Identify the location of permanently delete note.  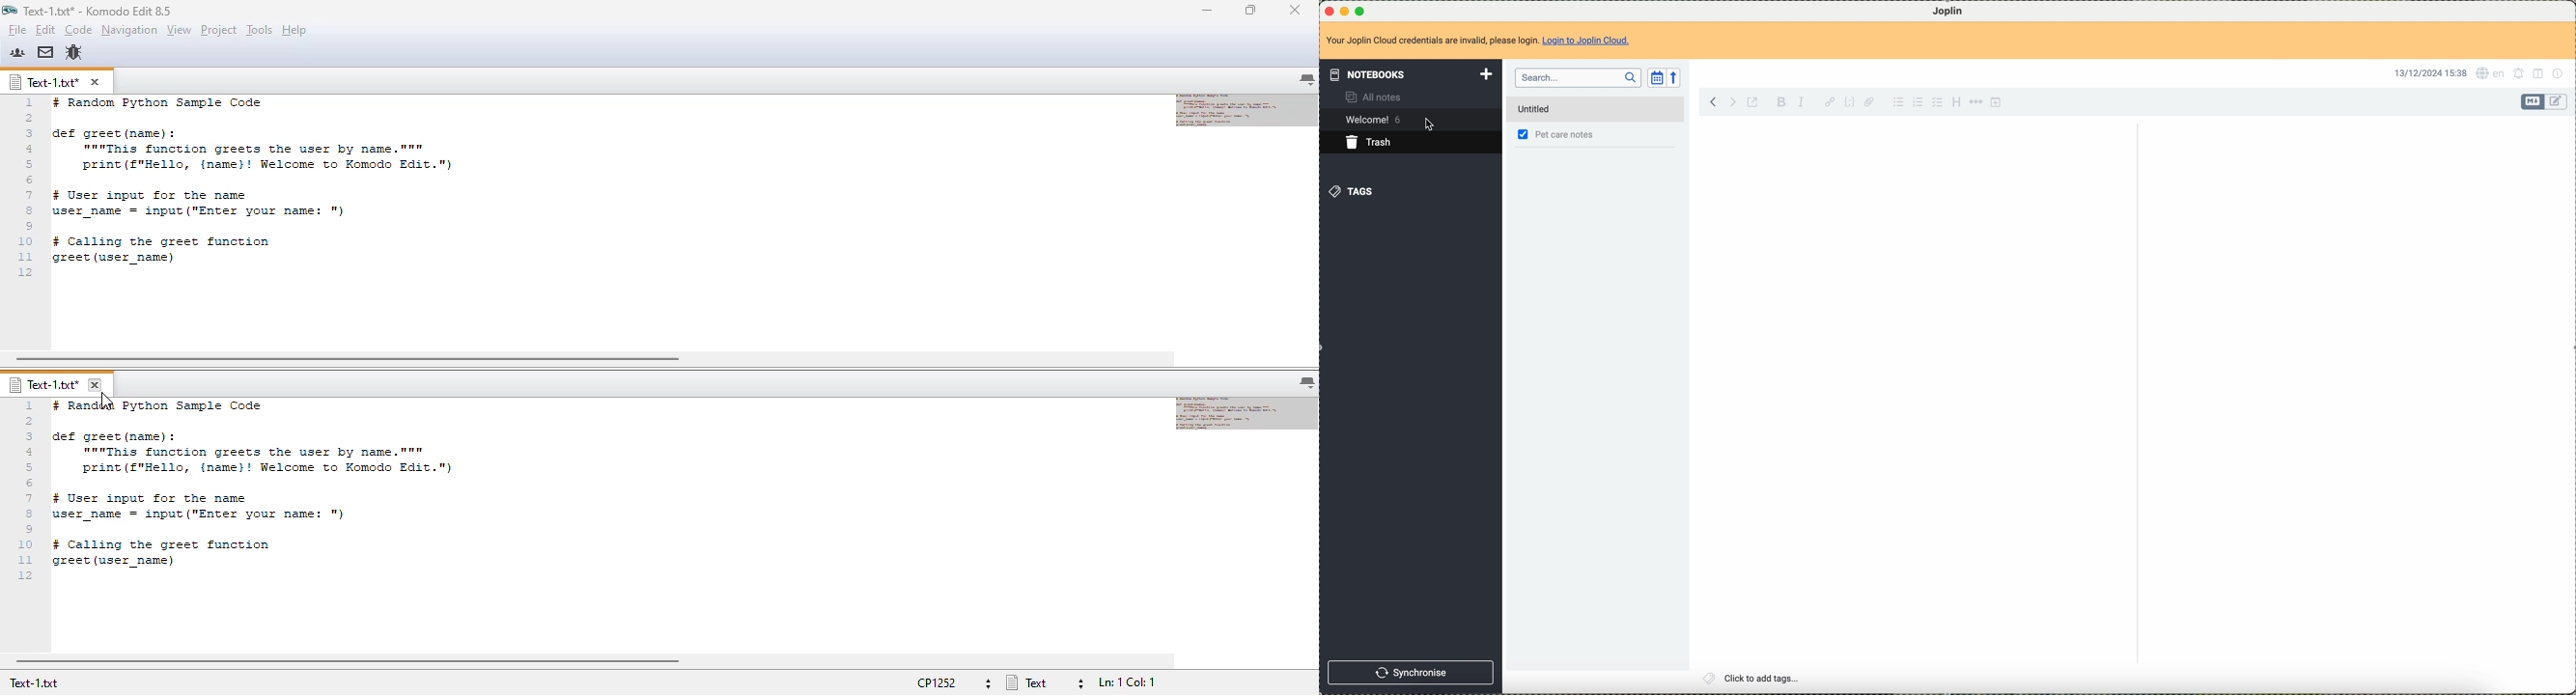
(1585, 109).